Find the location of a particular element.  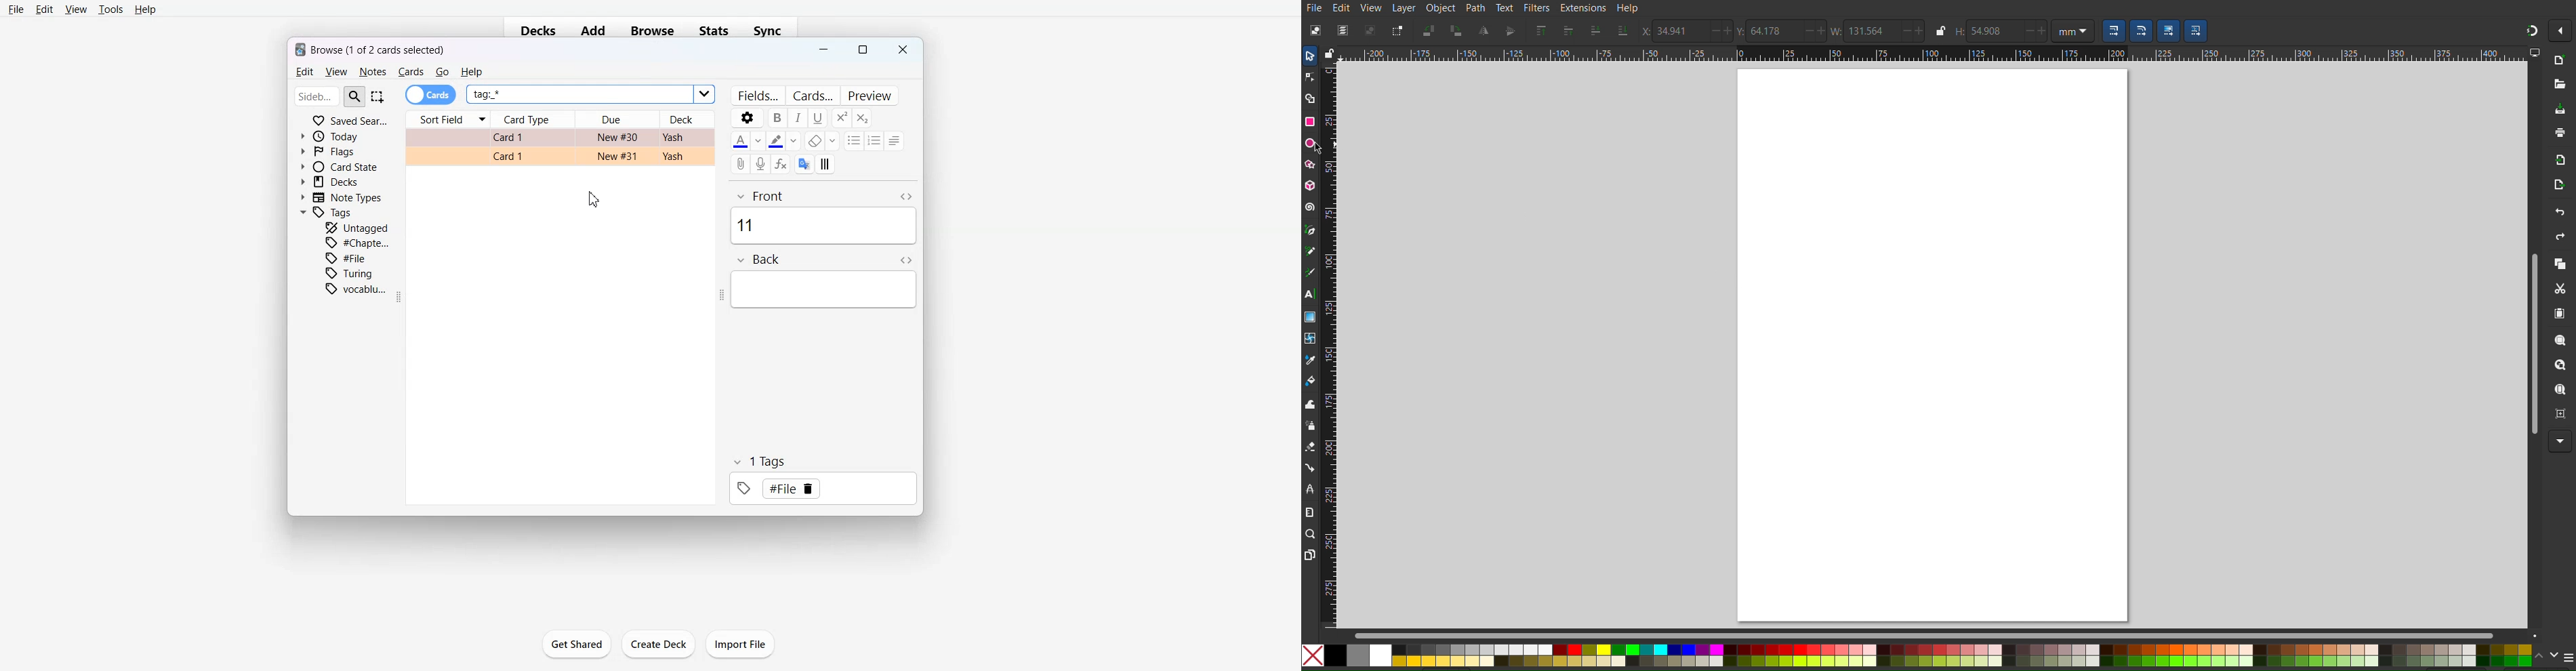

Gradient Tool is located at coordinates (1310, 317).